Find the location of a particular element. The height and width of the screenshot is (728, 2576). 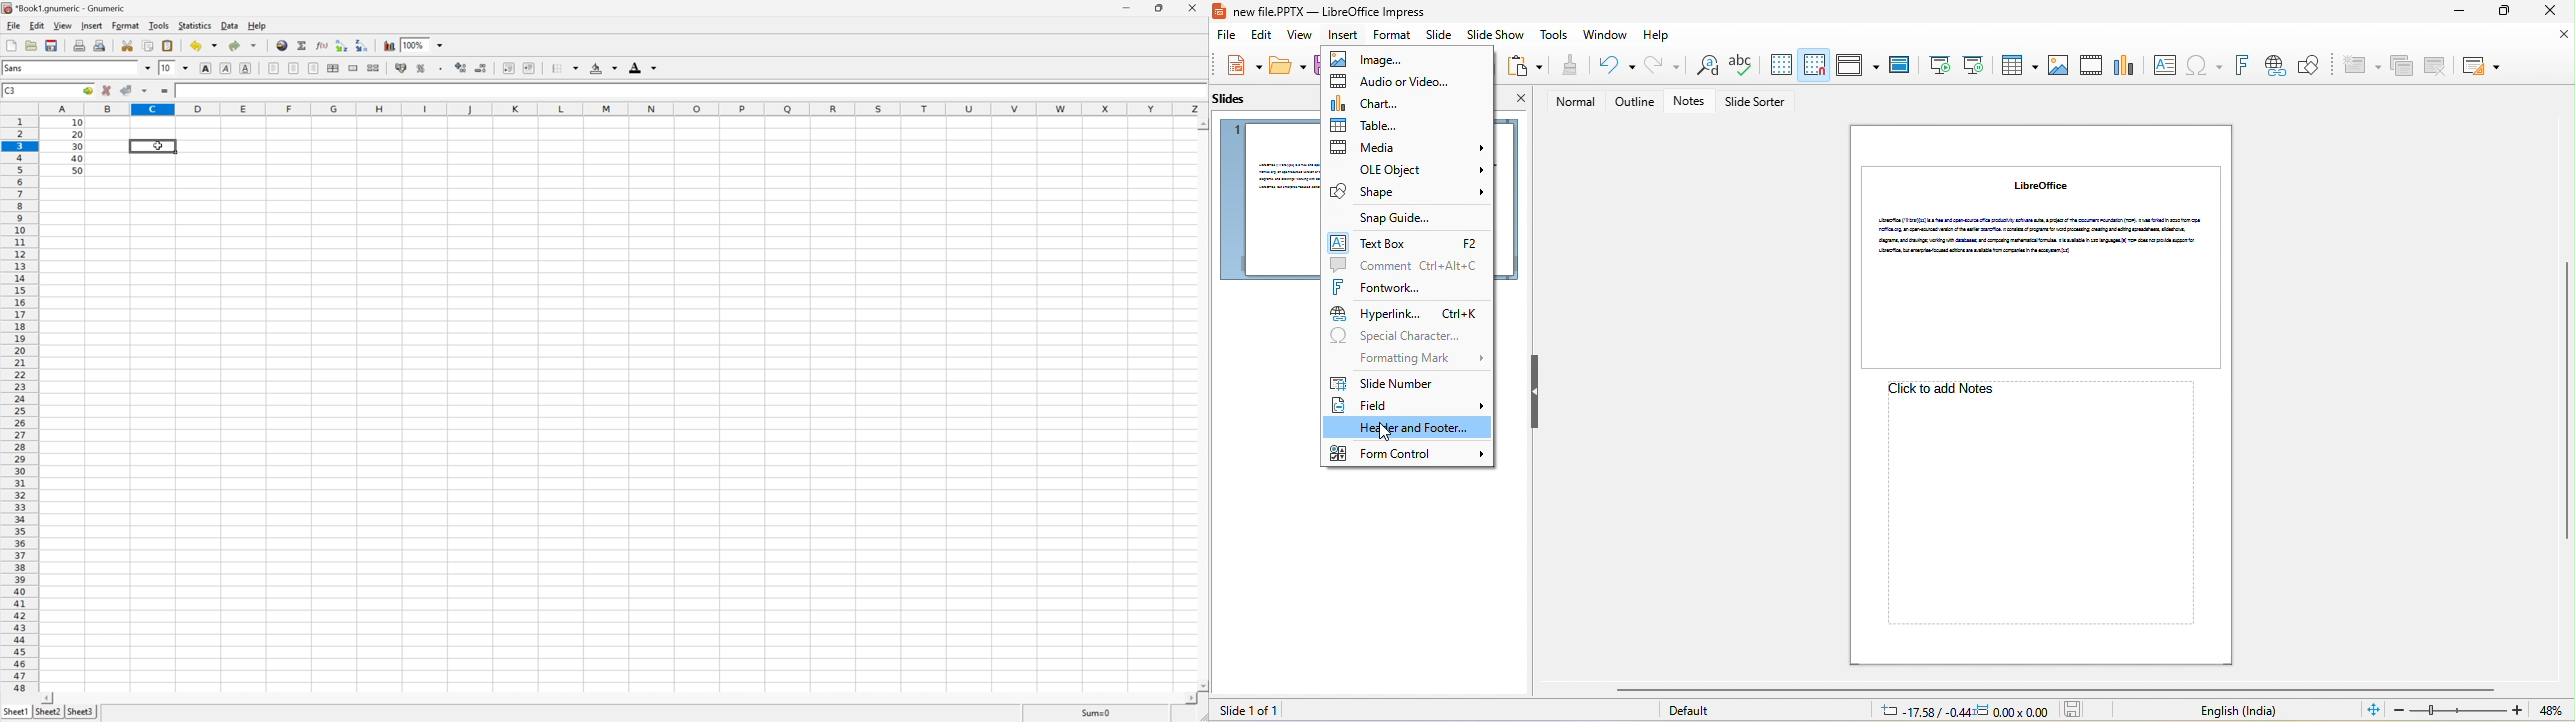

help is located at coordinates (1658, 36).